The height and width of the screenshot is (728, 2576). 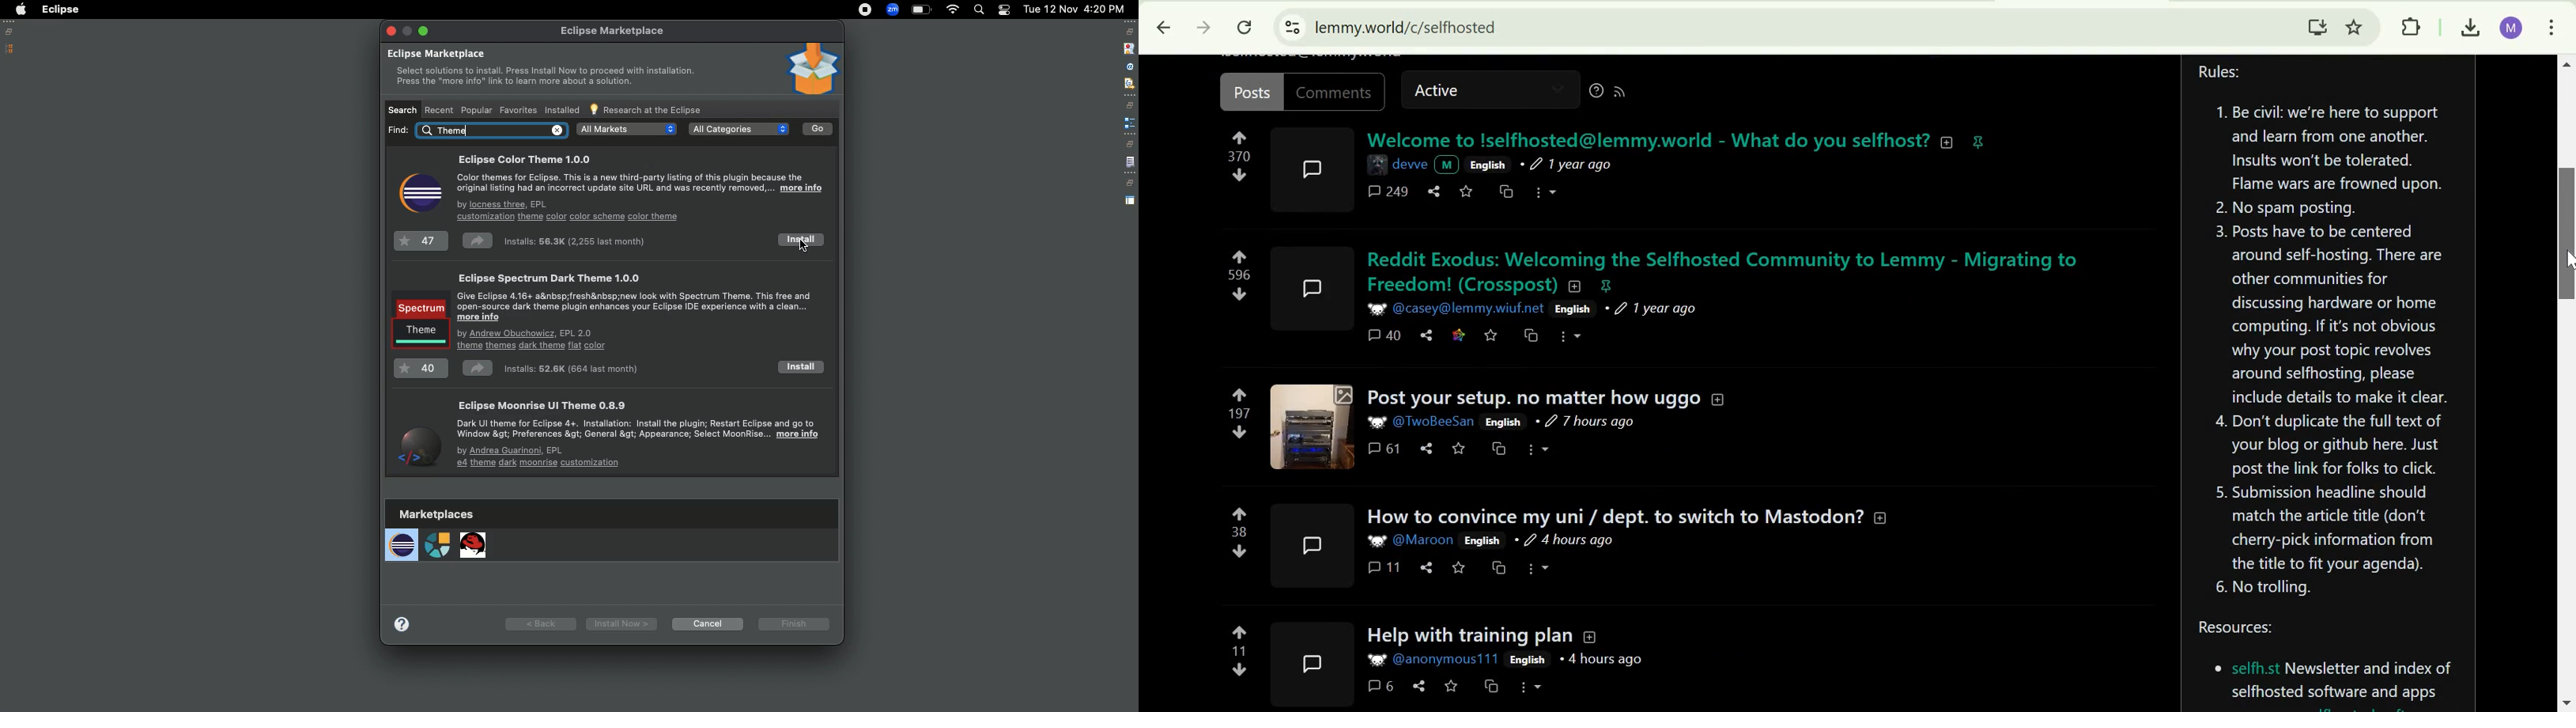 I want to click on Eclipse color theme, so click(x=640, y=188).